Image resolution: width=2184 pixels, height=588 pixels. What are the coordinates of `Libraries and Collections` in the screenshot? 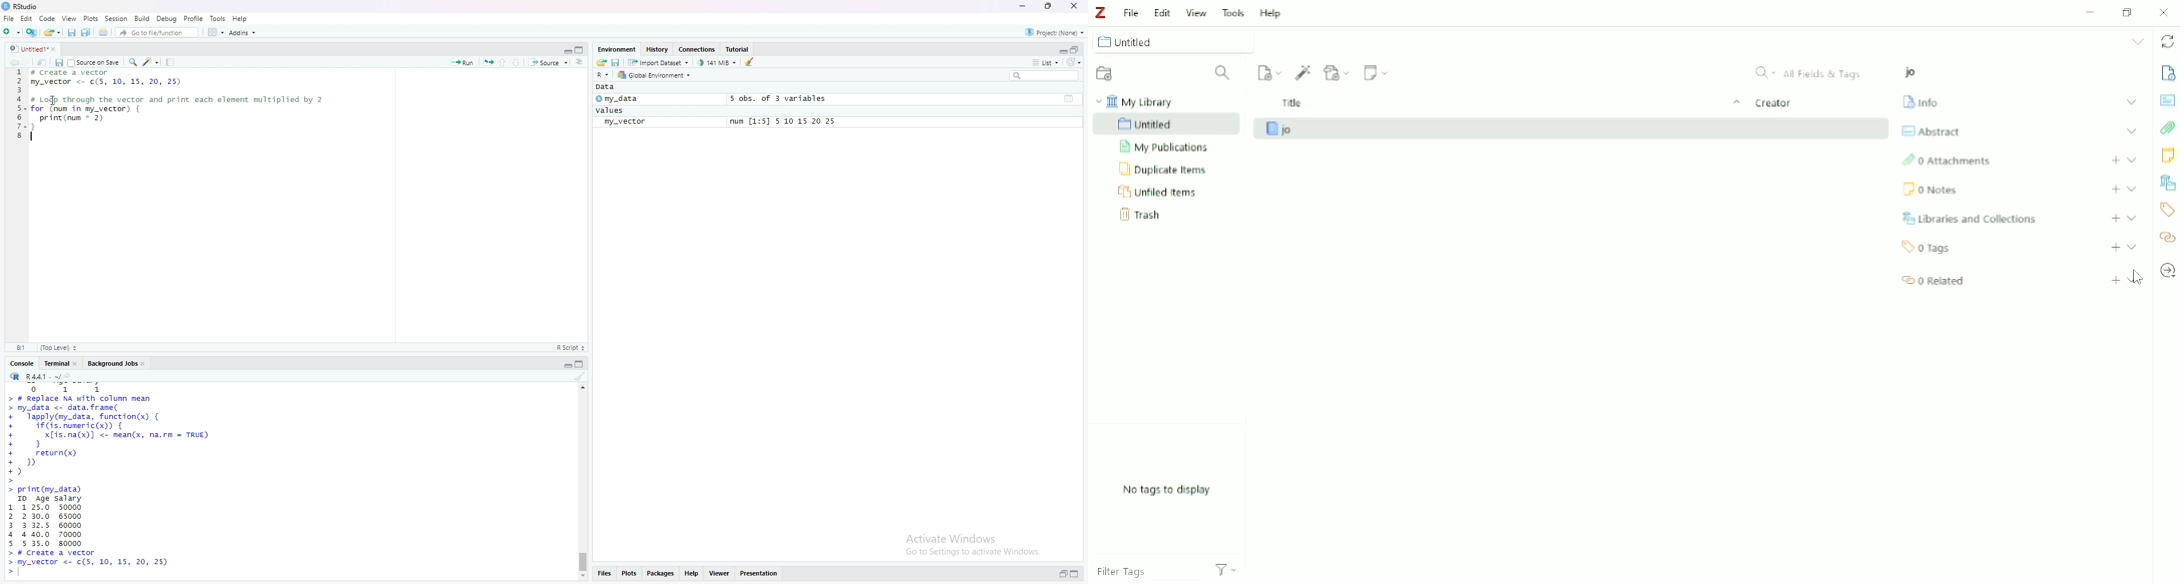 It's located at (1968, 217).